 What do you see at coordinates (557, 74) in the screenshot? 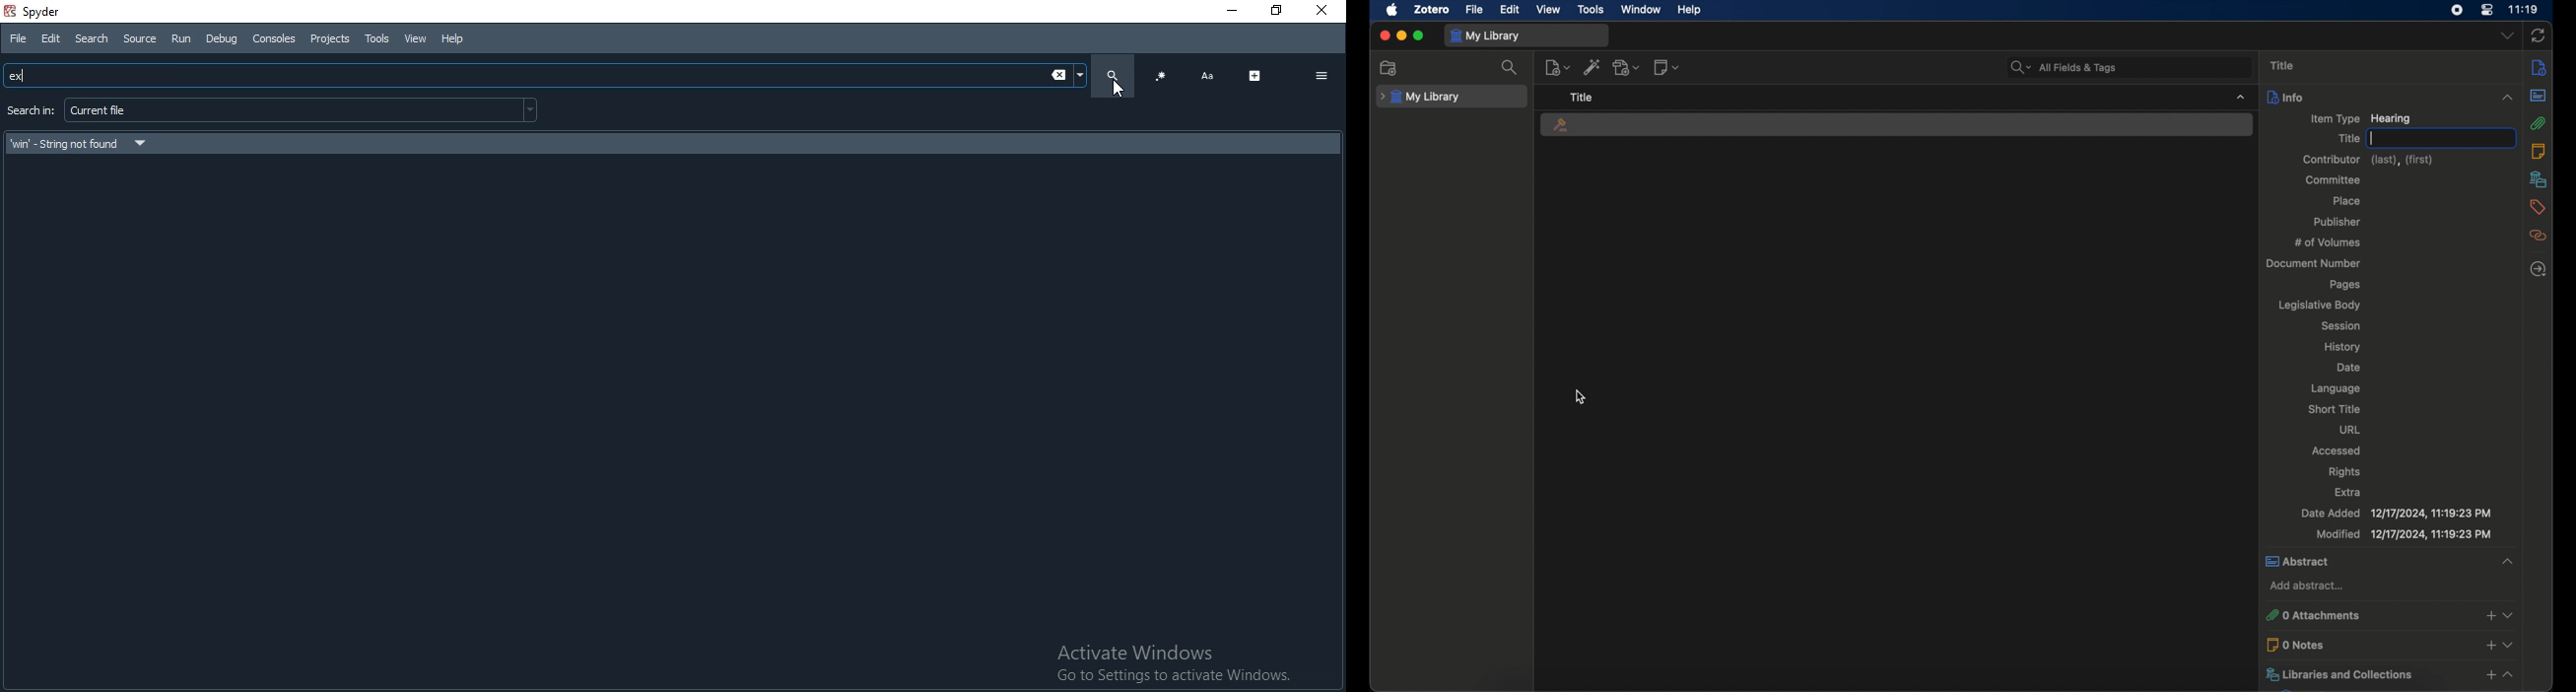
I see `Search bar` at bounding box center [557, 74].